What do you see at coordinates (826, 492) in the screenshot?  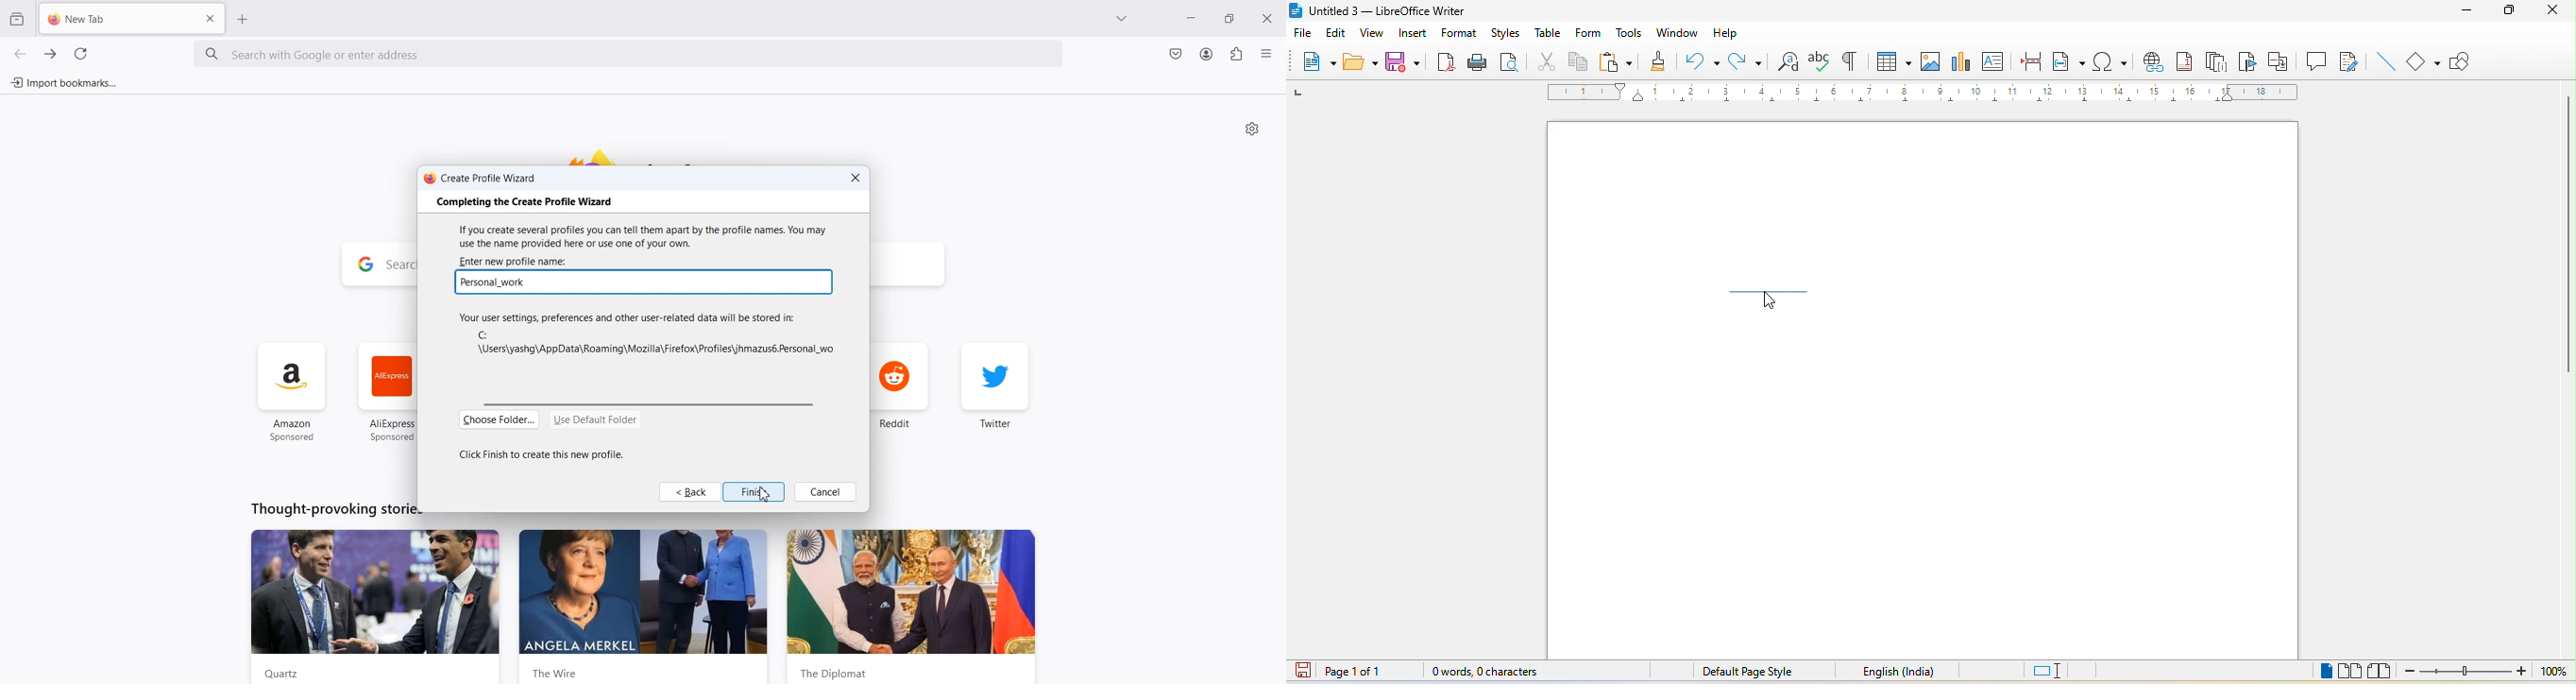 I see `Cancel` at bounding box center [826, 492].